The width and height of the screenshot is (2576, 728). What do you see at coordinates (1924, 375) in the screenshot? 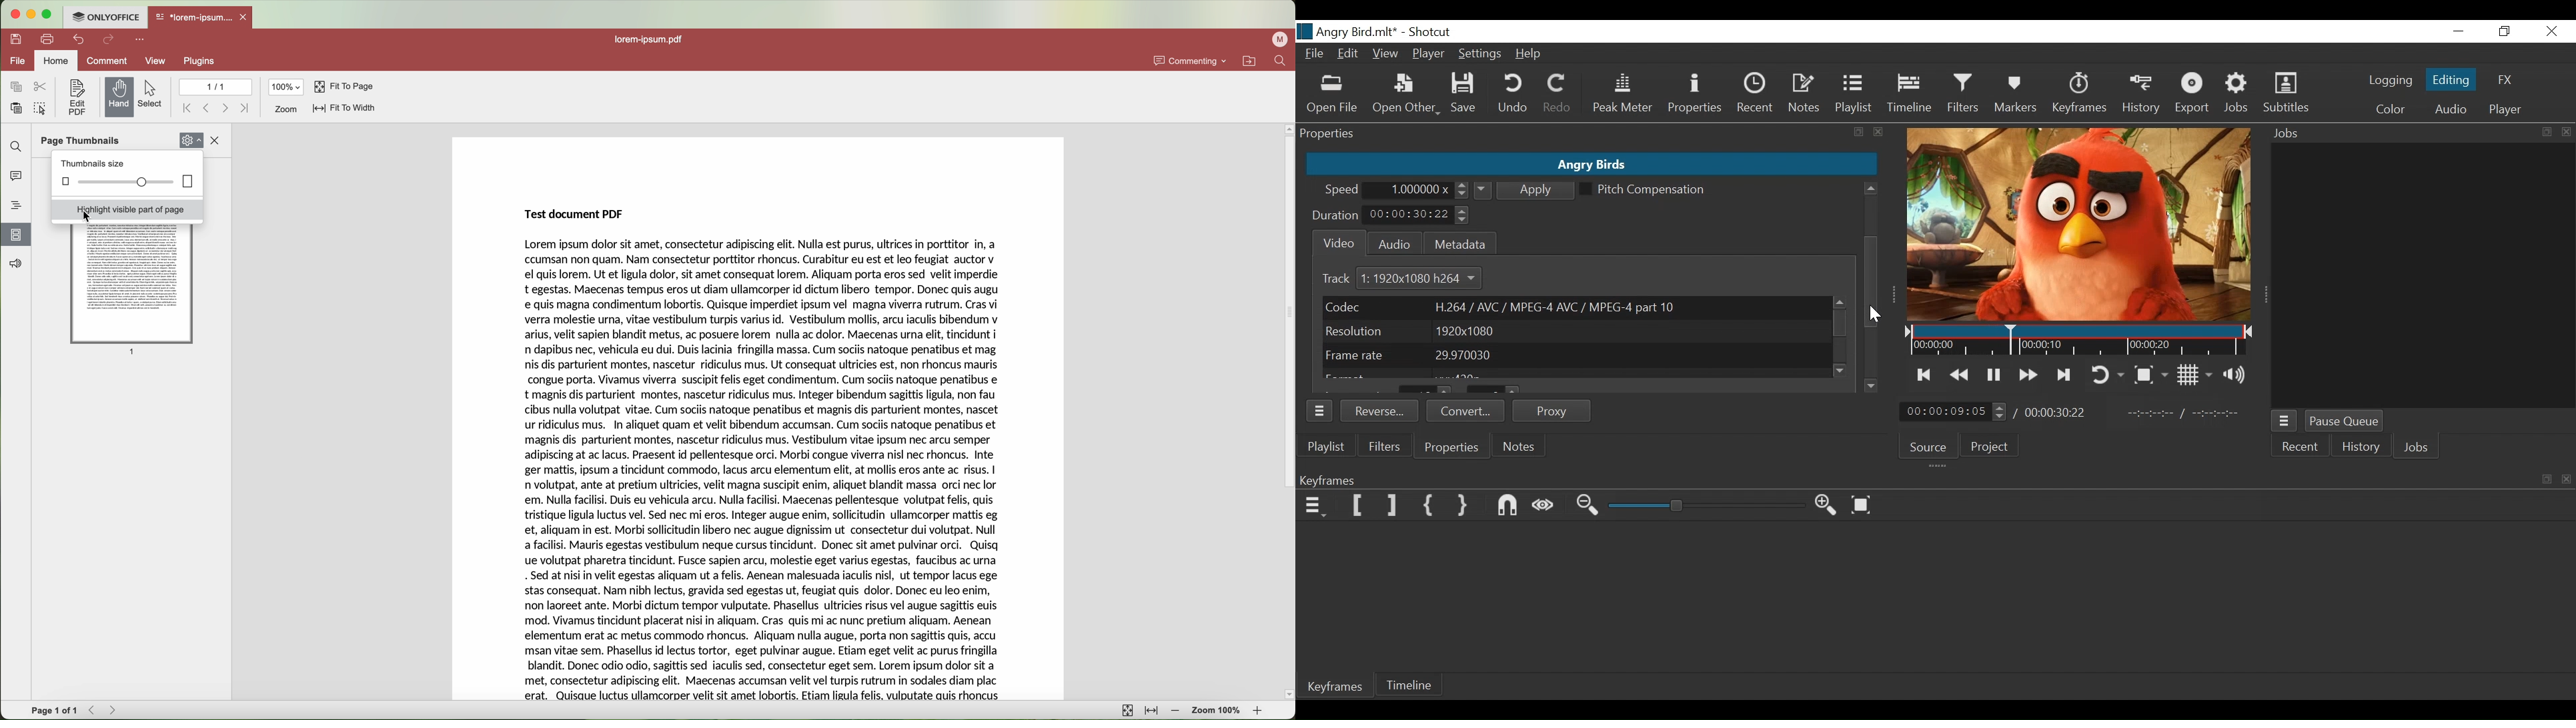
I see `Skip to the previous point` at bounding box center [1924, 375].